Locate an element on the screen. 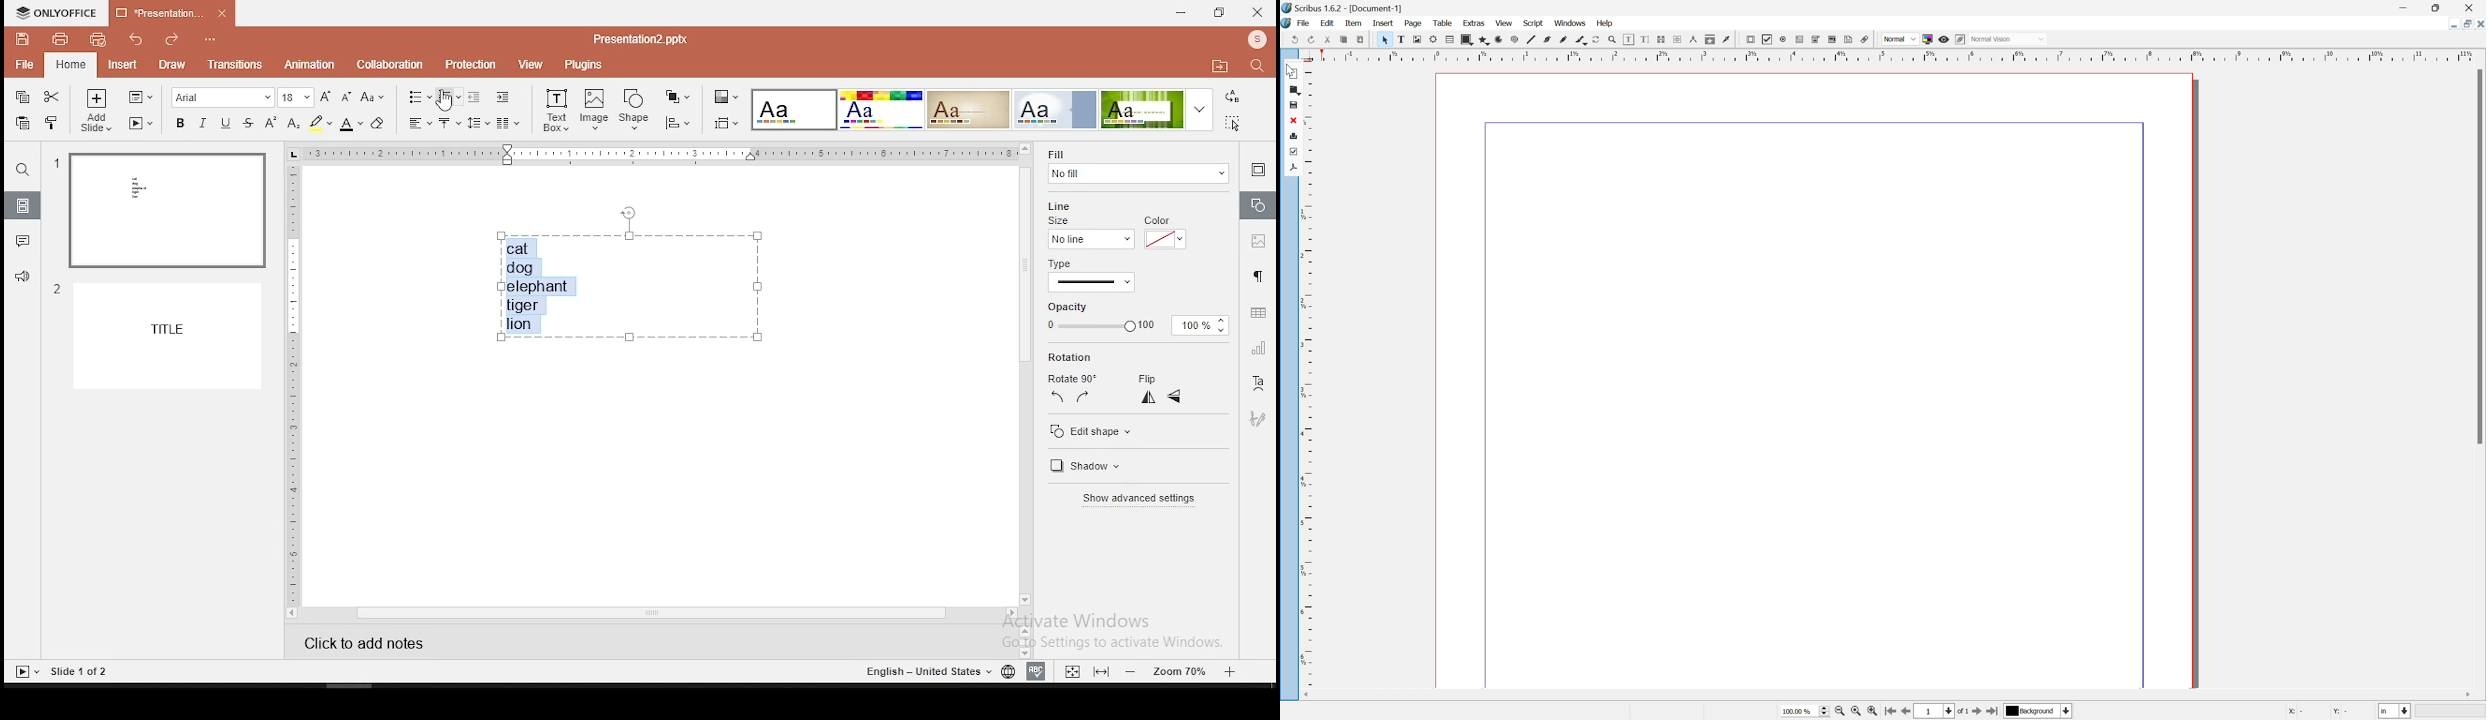 This screenshot has height=728, width=2492. eraser tool is located at coordinates (378, 125).